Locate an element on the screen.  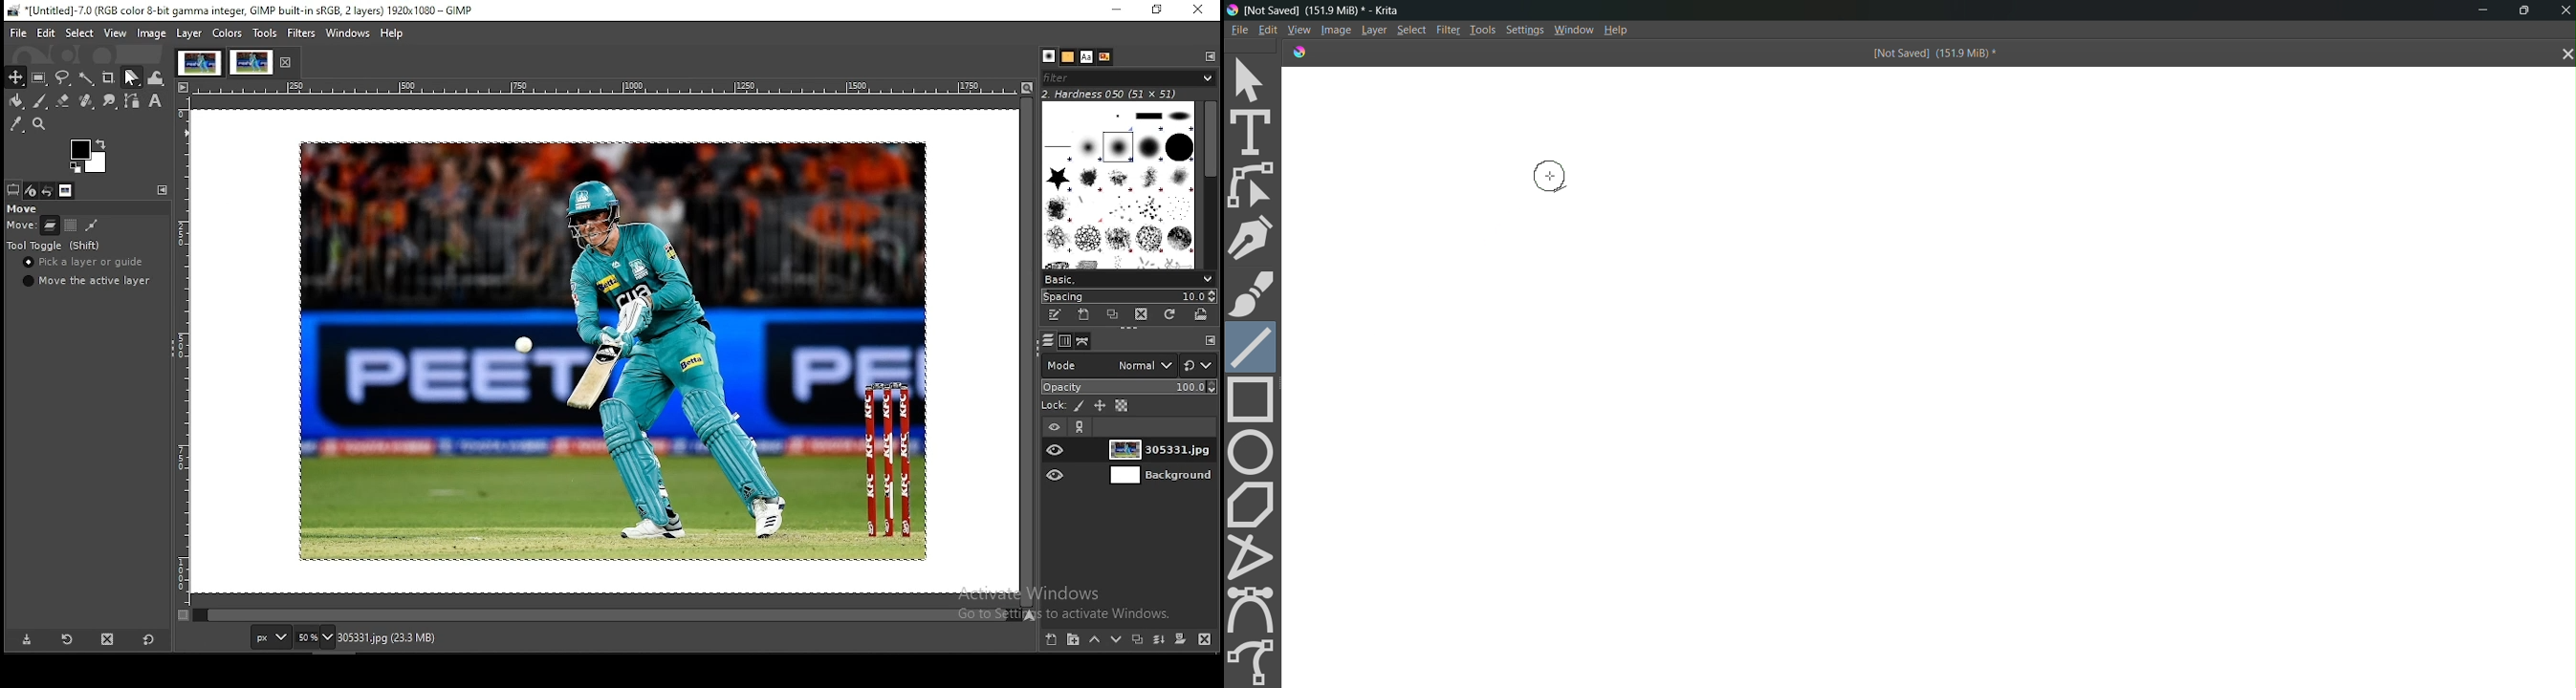
layer is located at coordinates (188, 33).